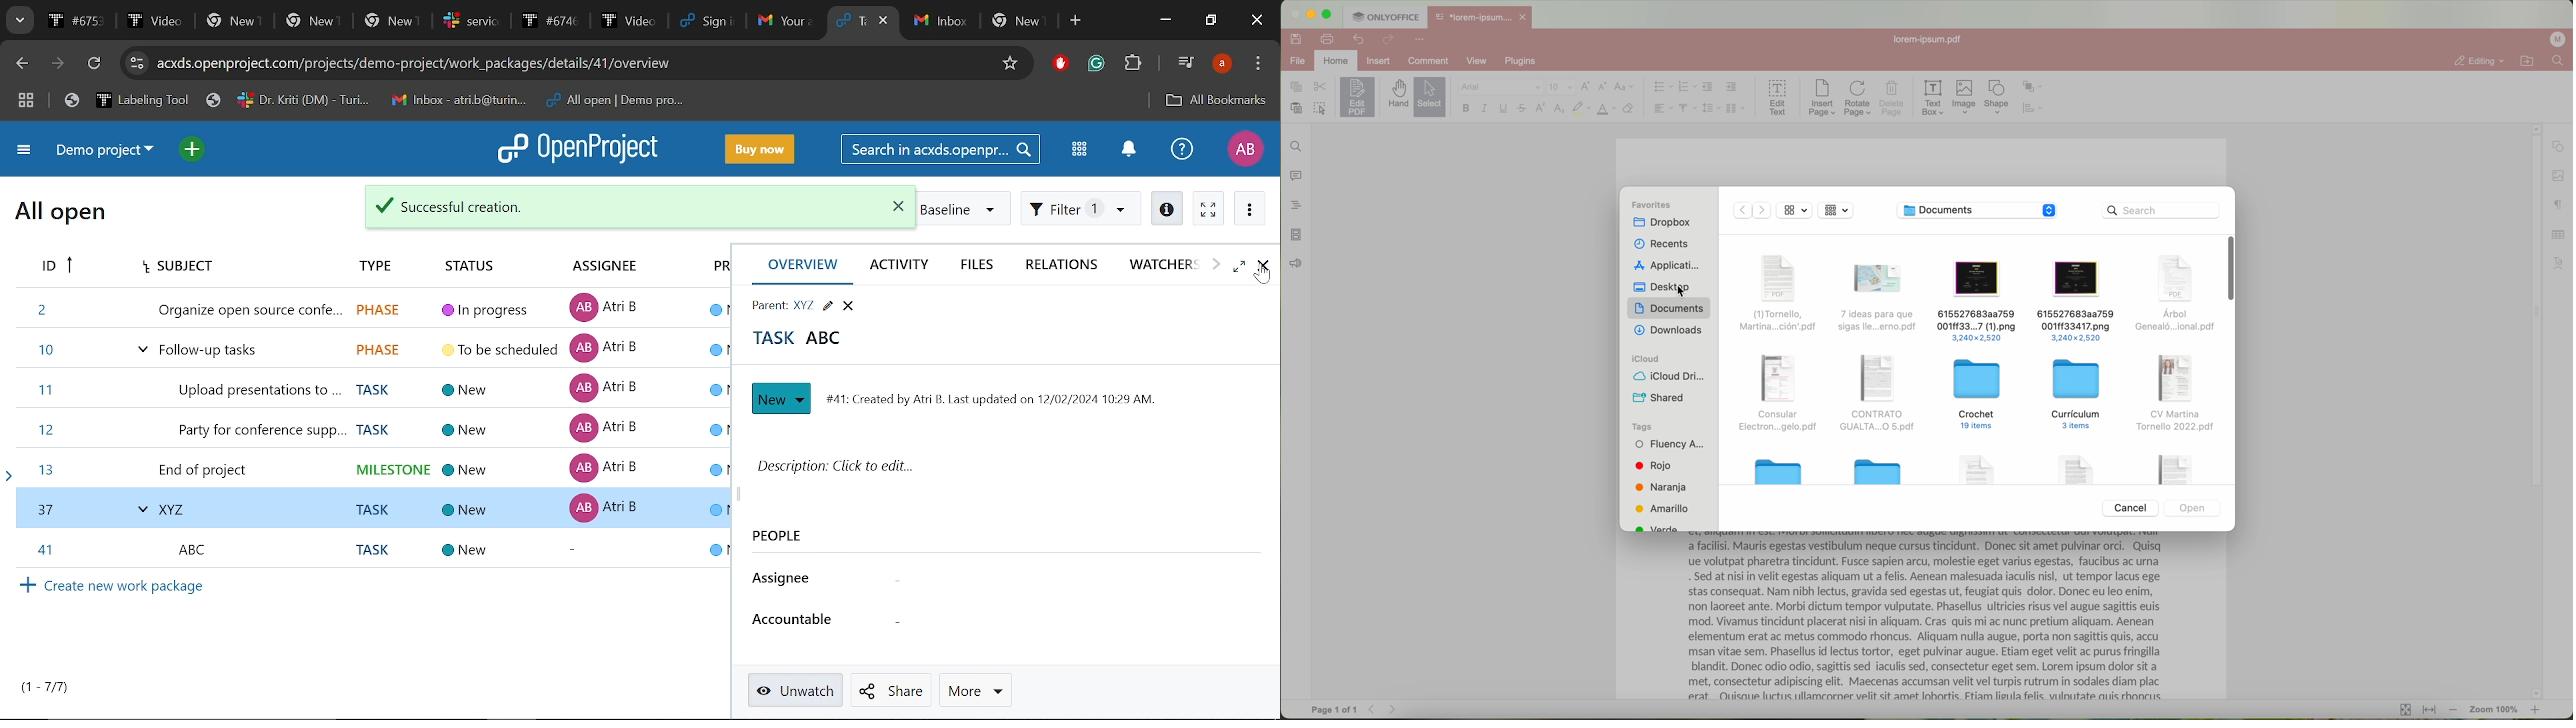 Image resolution: width=2576 pixels, height=728 pixels. Describe the element at coordinates (1779, 470) in the screenshot. I see `folder` at that location.